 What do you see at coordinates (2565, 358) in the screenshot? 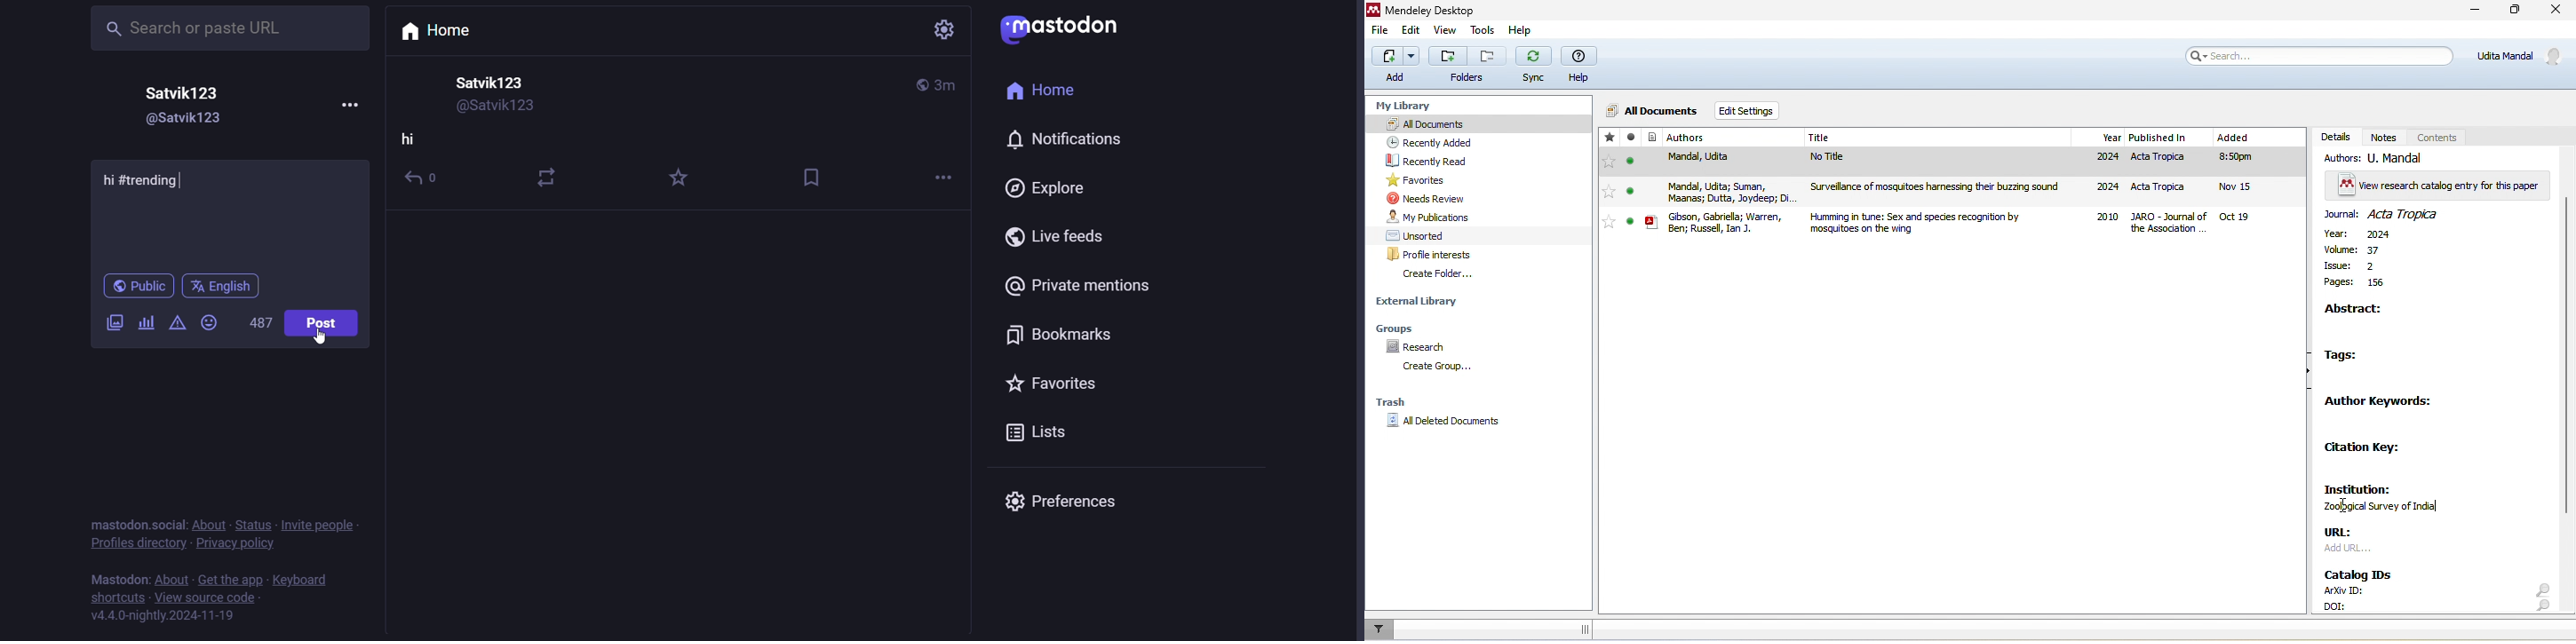
I see `vertical scroll bar` at bounding box center [2565, 358].